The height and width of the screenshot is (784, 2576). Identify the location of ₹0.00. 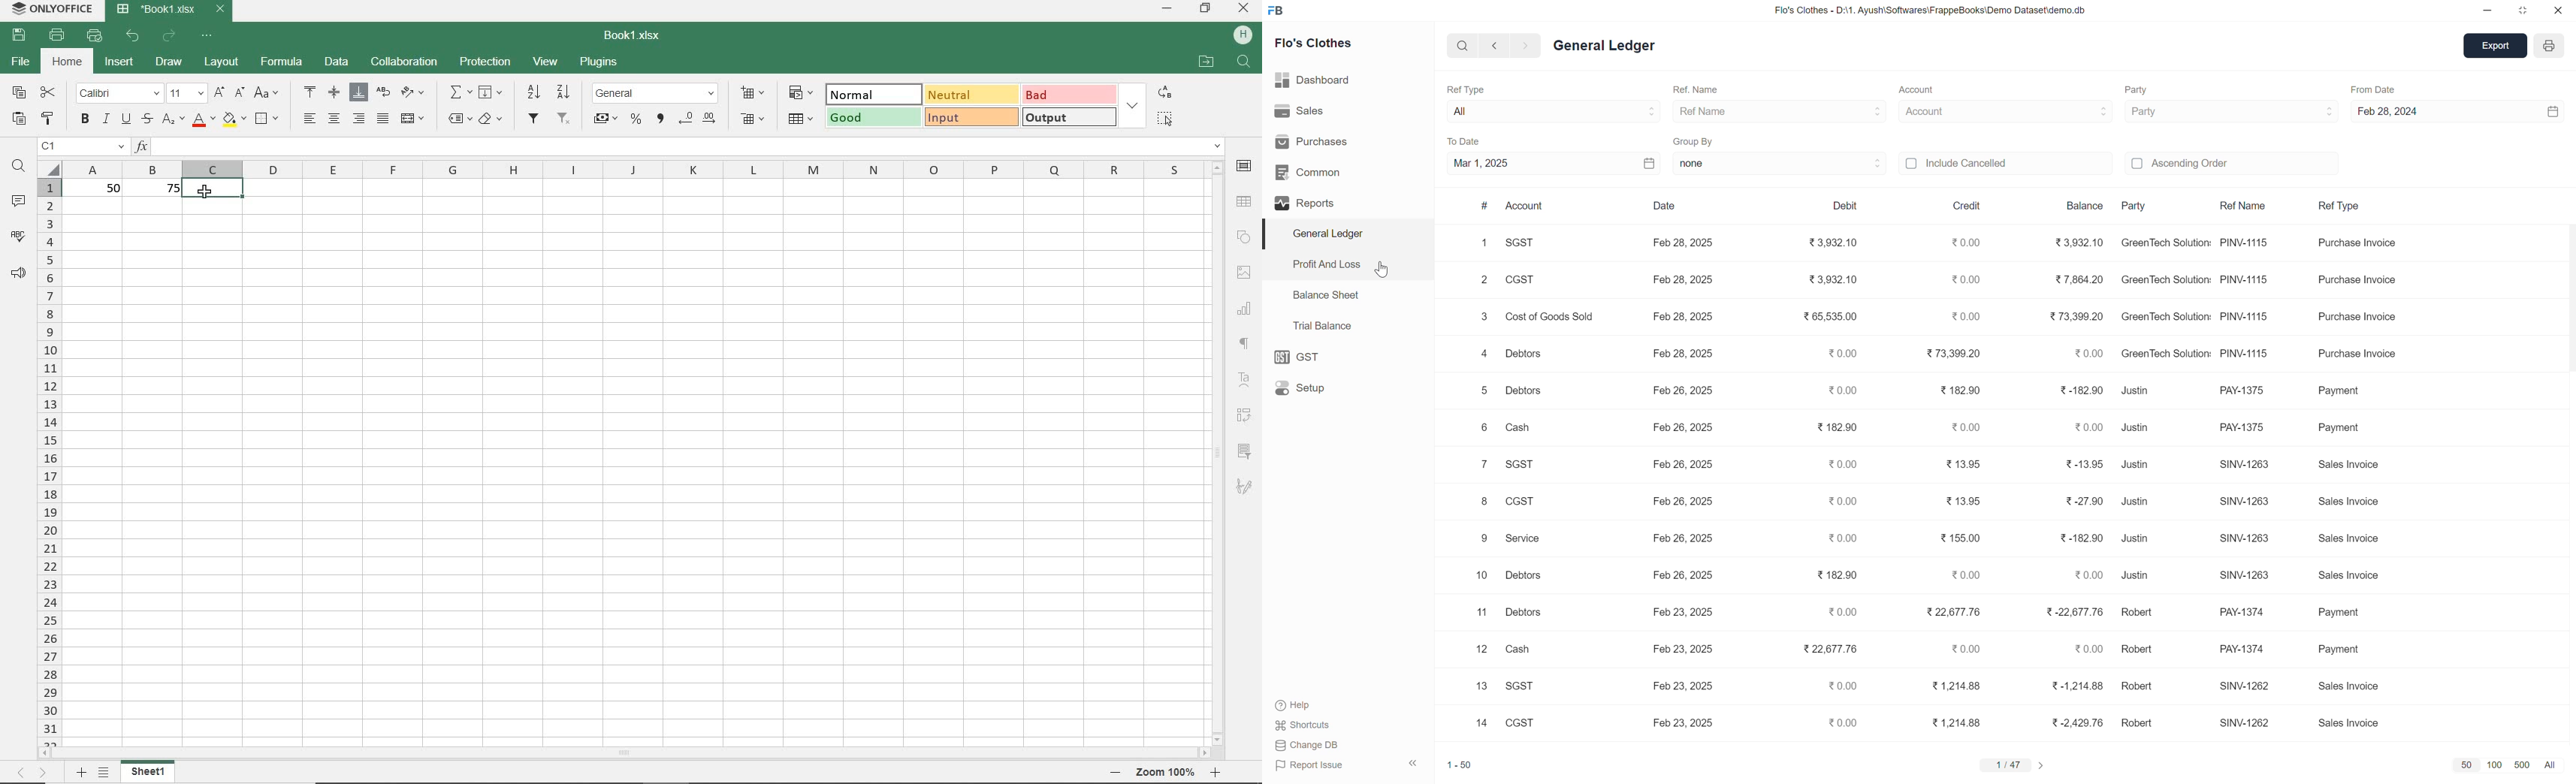
(1966, 244).